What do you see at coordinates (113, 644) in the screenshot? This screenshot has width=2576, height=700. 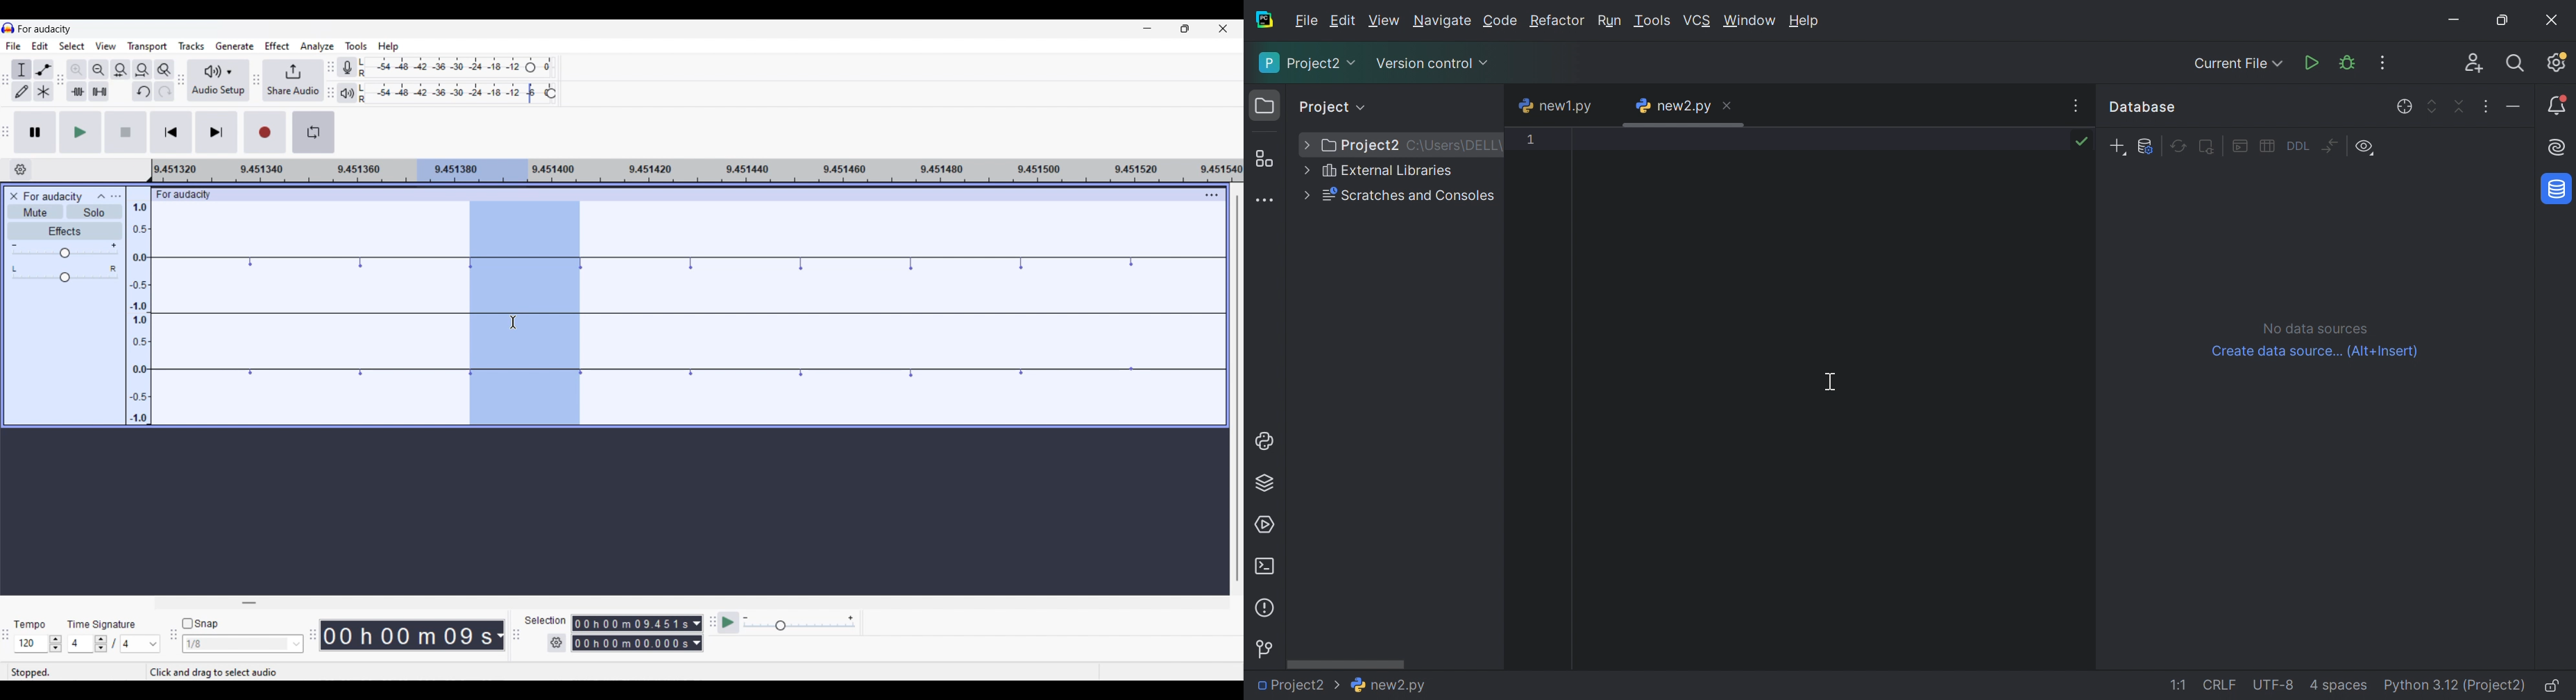 I see `Time signature settings` at bounding box center [113, 644].